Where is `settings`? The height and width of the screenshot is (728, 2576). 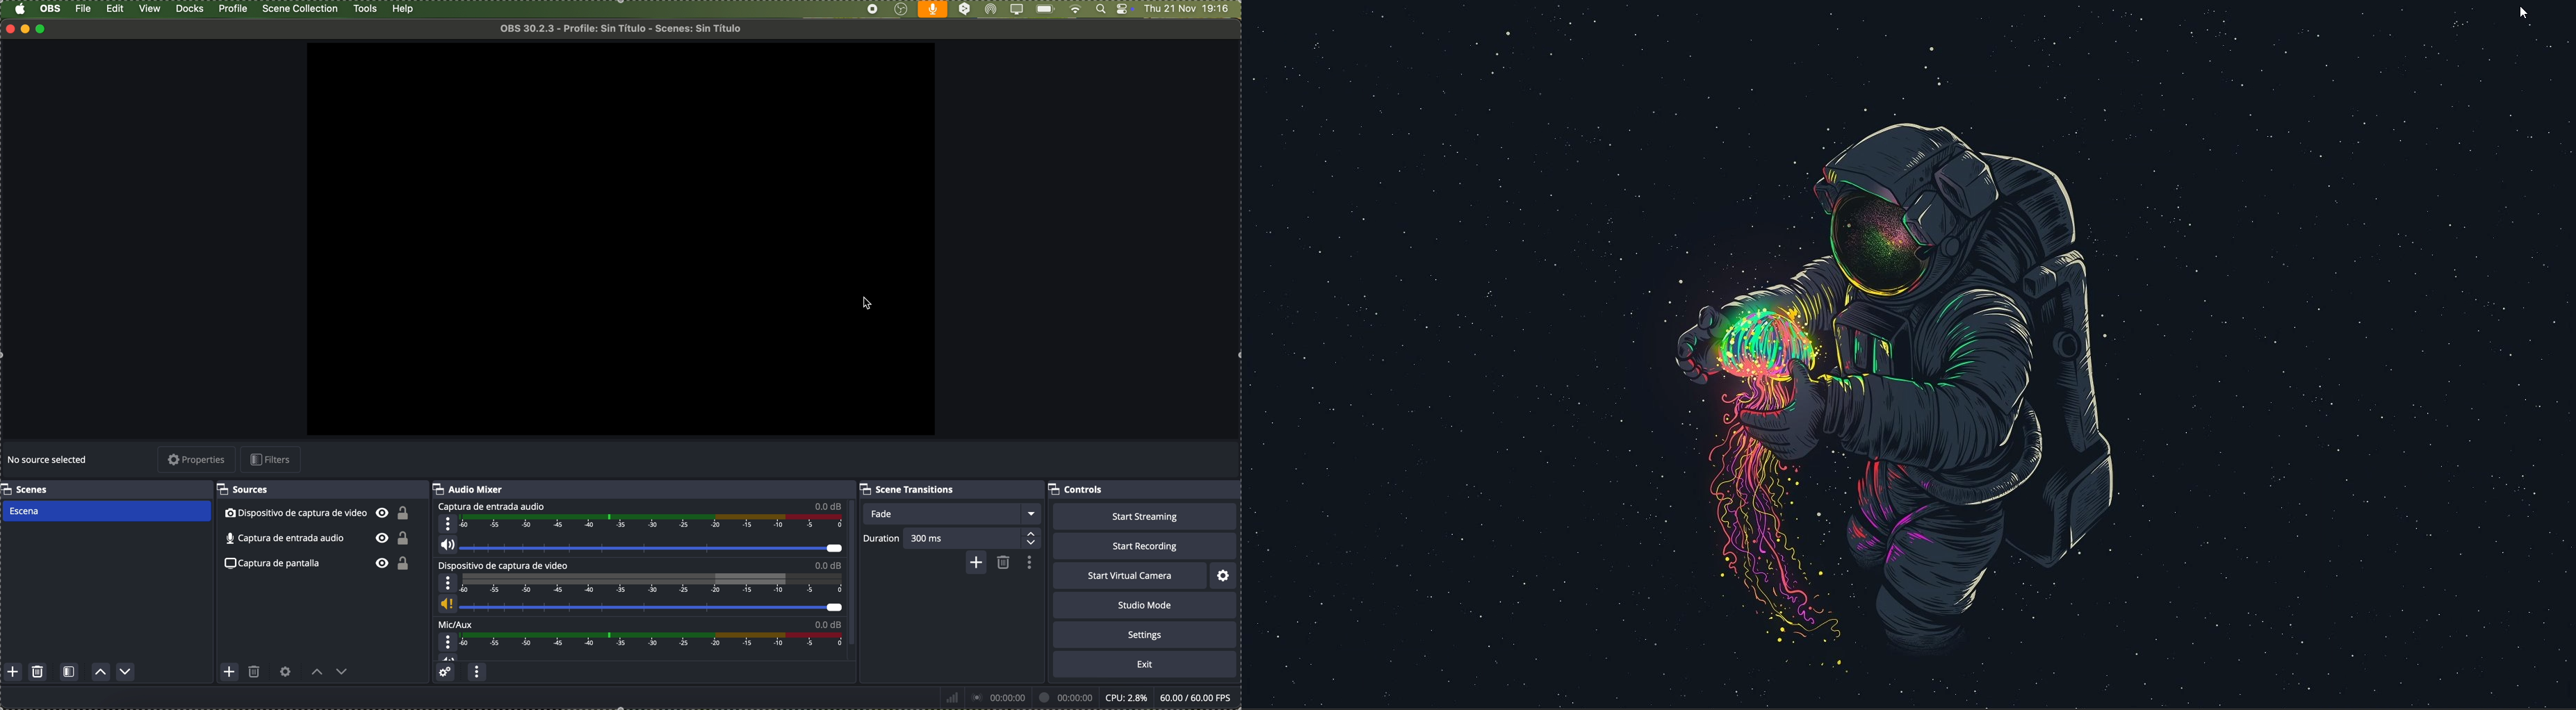 settings is located at coordinates (1225, 576).